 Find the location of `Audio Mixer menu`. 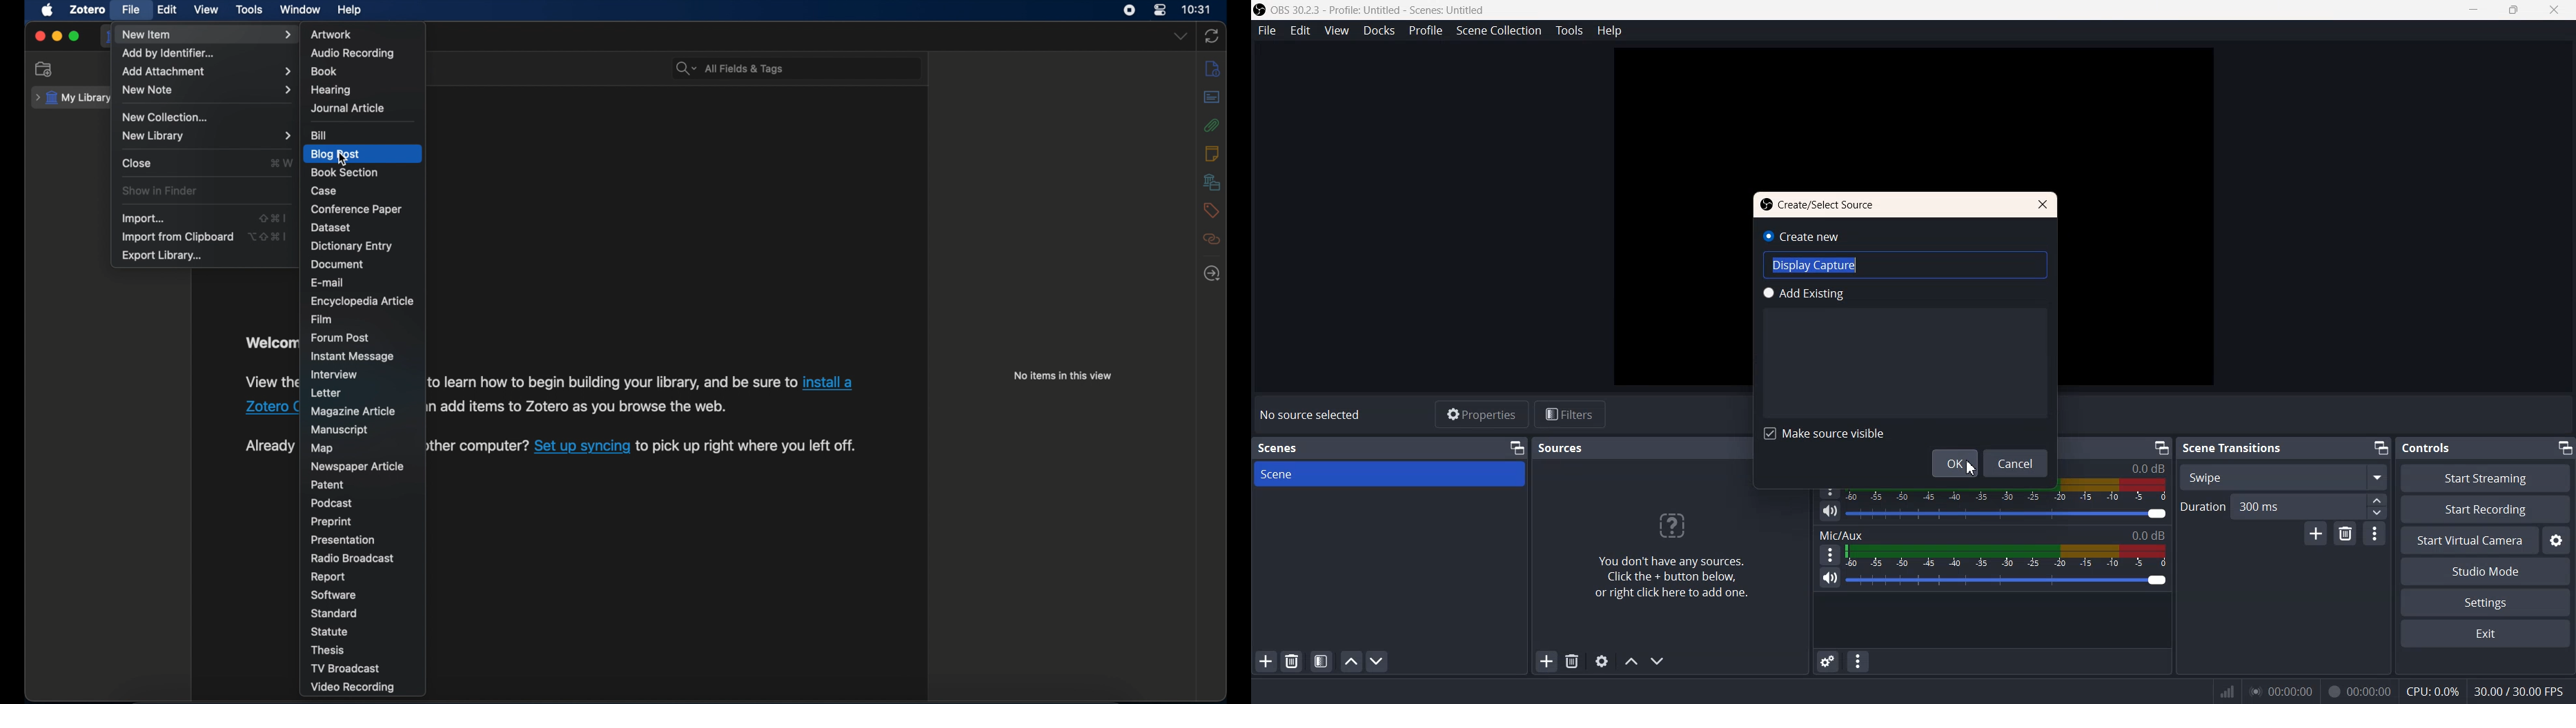

Audio Mixer menu is located at coordinates (1858, 661).